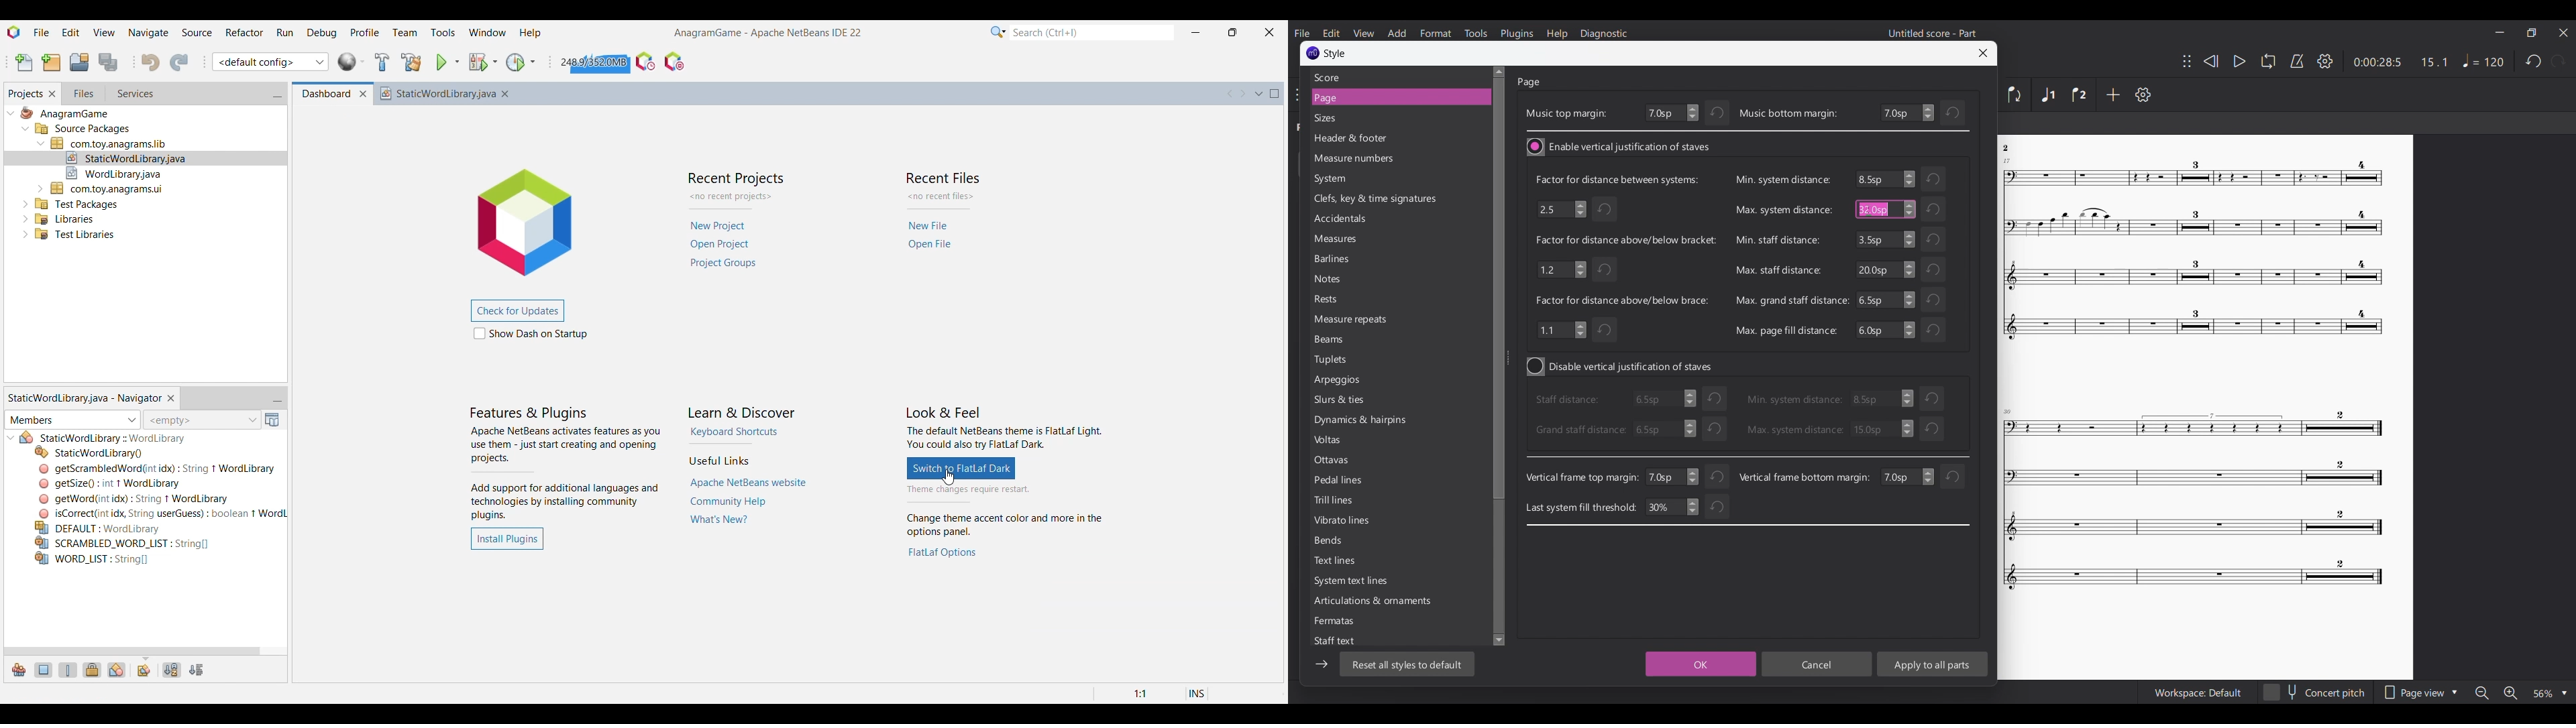 The height and width of the screenshot is (728, 2576). I want to click on 1.1, so click(1562, 329).